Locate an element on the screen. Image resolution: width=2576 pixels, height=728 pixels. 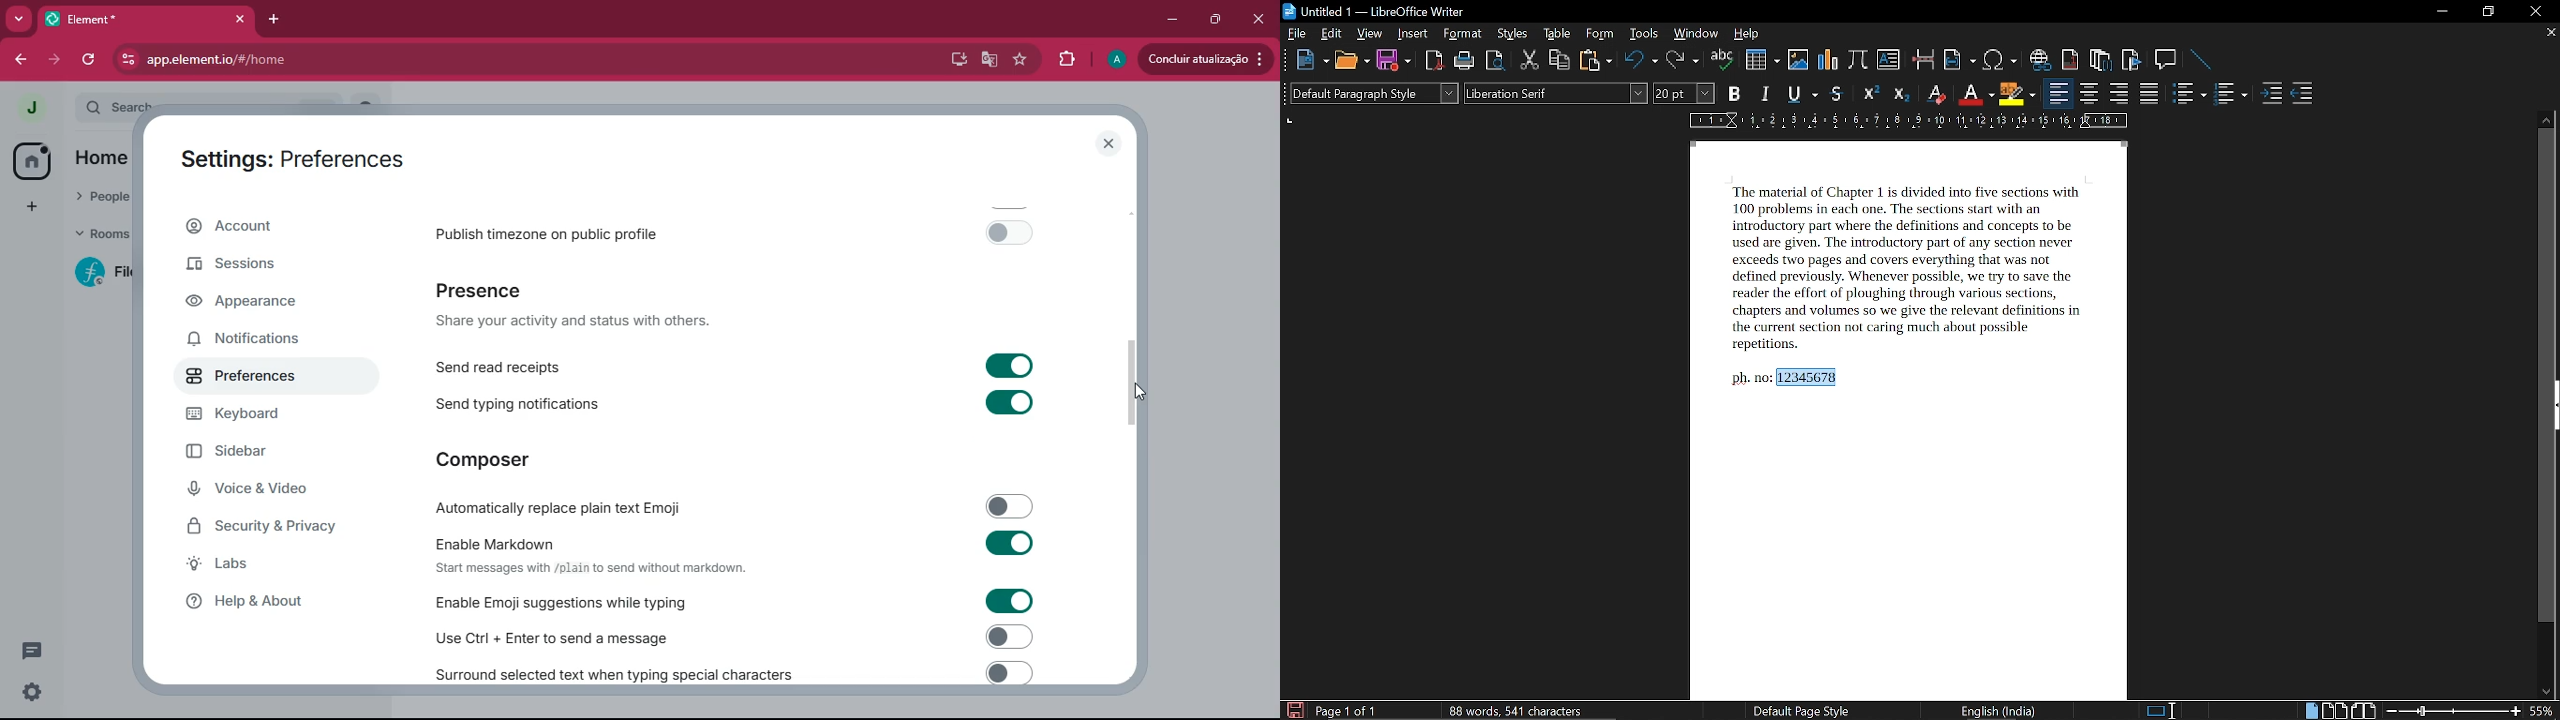
notifications is located at coordinates (255, 341).